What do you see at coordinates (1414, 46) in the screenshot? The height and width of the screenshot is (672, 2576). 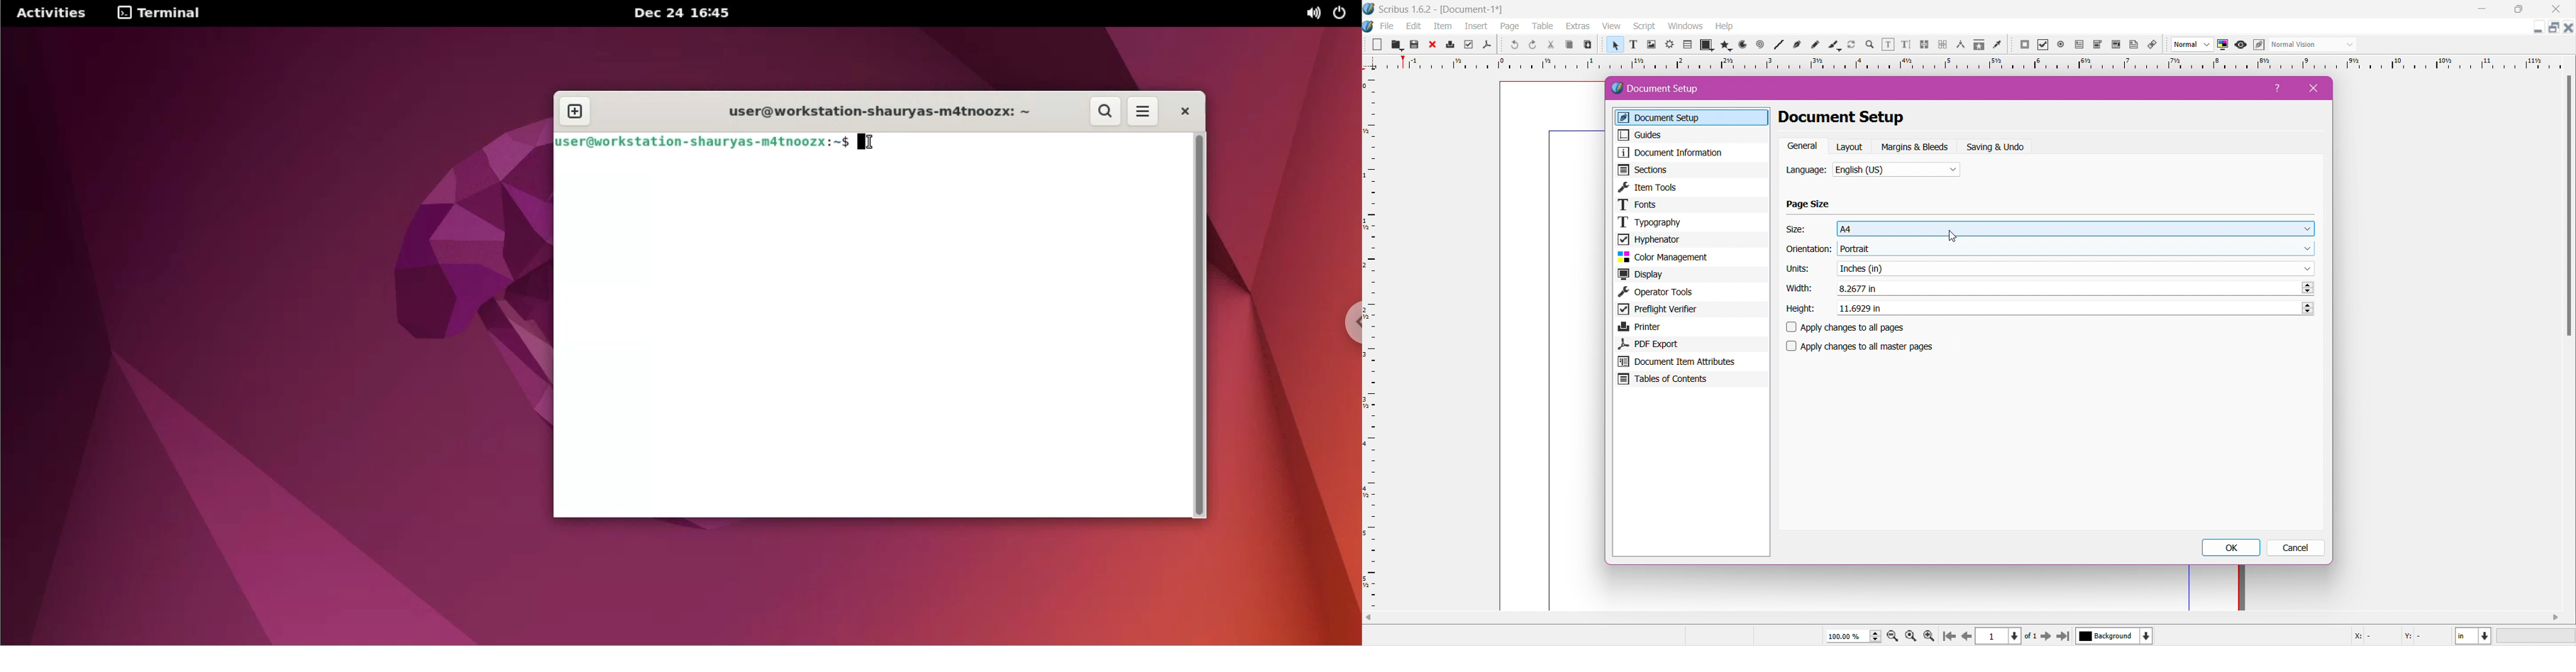 I see `save` at bounding box center [1414, 46].